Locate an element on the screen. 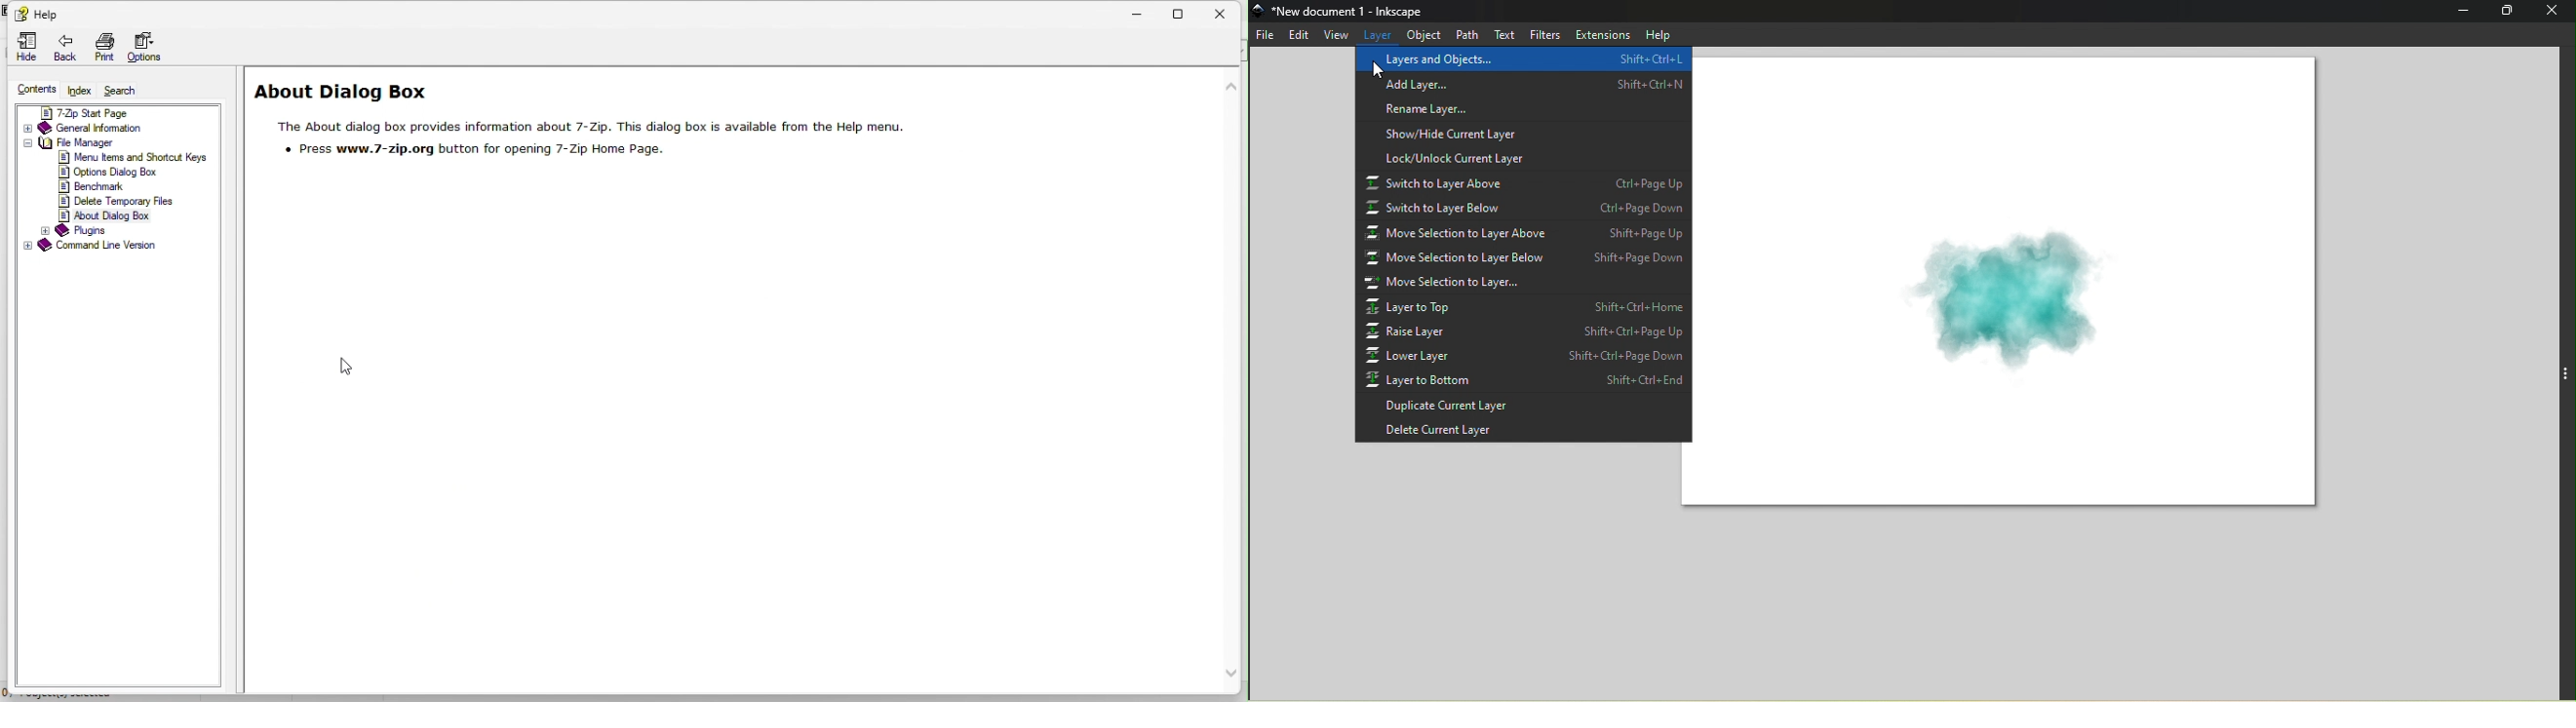 The height and width of the screenshot is (728, 2576). Canvas showing some shape is located at coordinates (2017, 286).